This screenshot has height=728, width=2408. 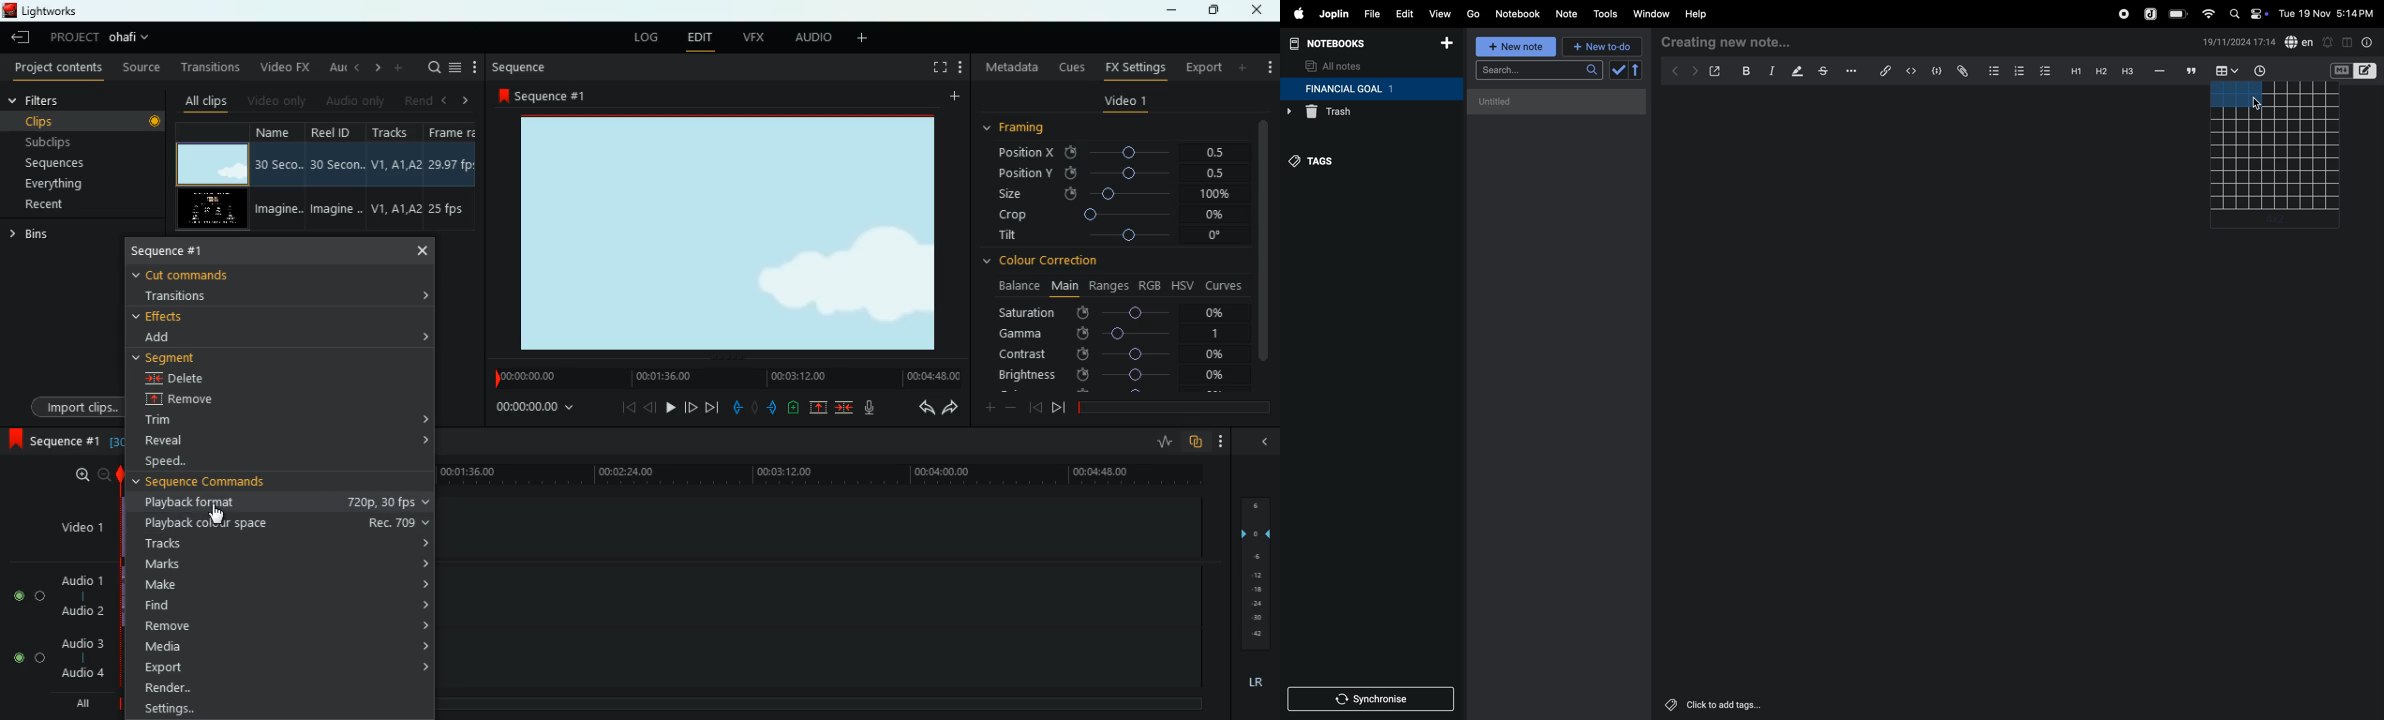 I want to click on note, so click(x=1568, y=14).